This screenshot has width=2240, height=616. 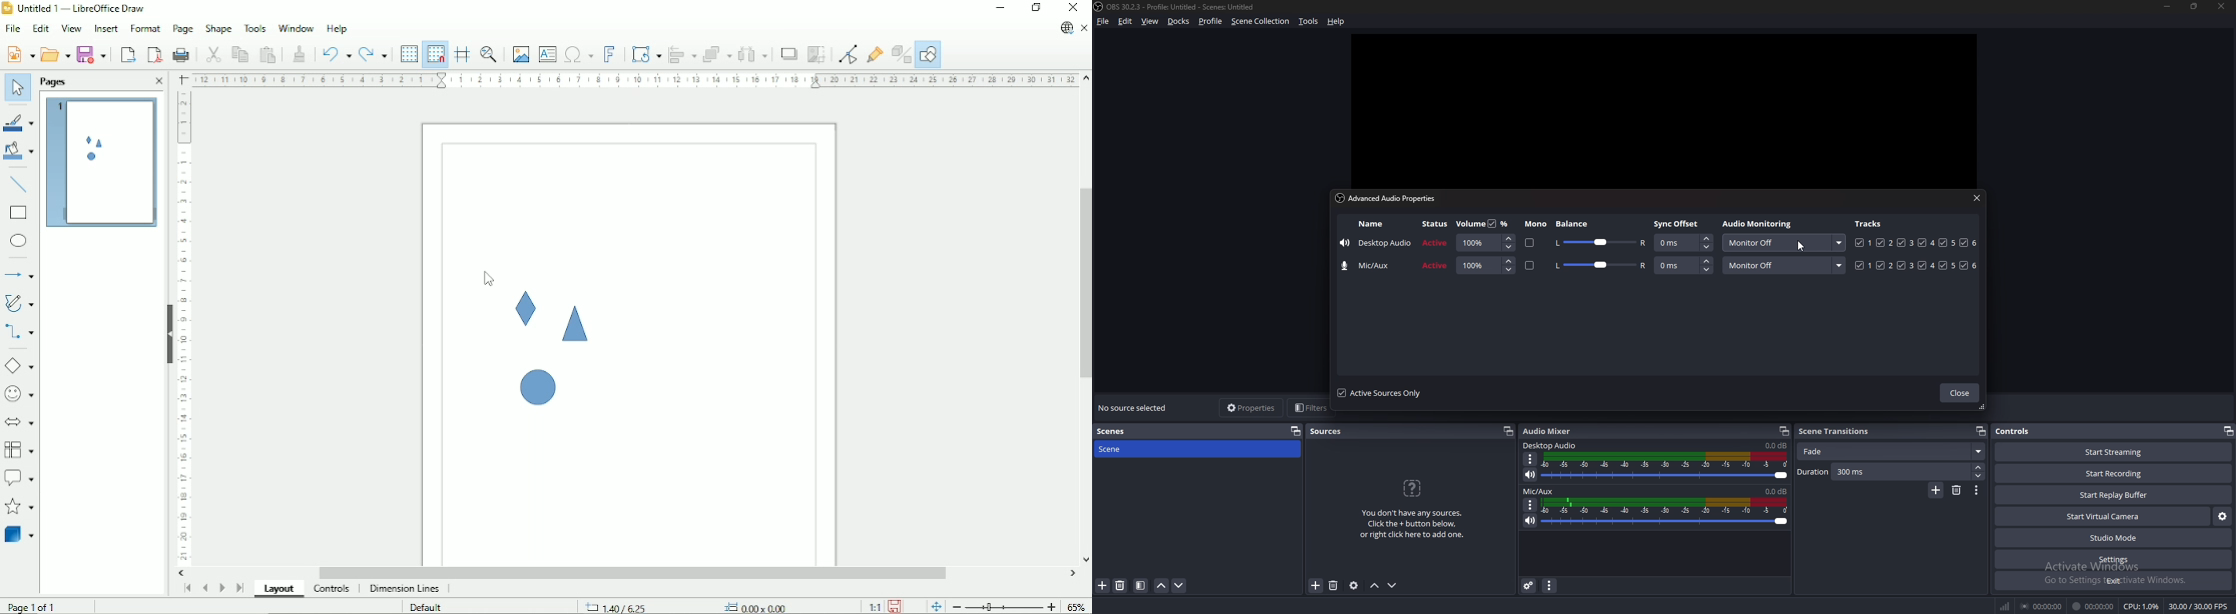 I want to click on Block arrows, so click(x=20, y=421).